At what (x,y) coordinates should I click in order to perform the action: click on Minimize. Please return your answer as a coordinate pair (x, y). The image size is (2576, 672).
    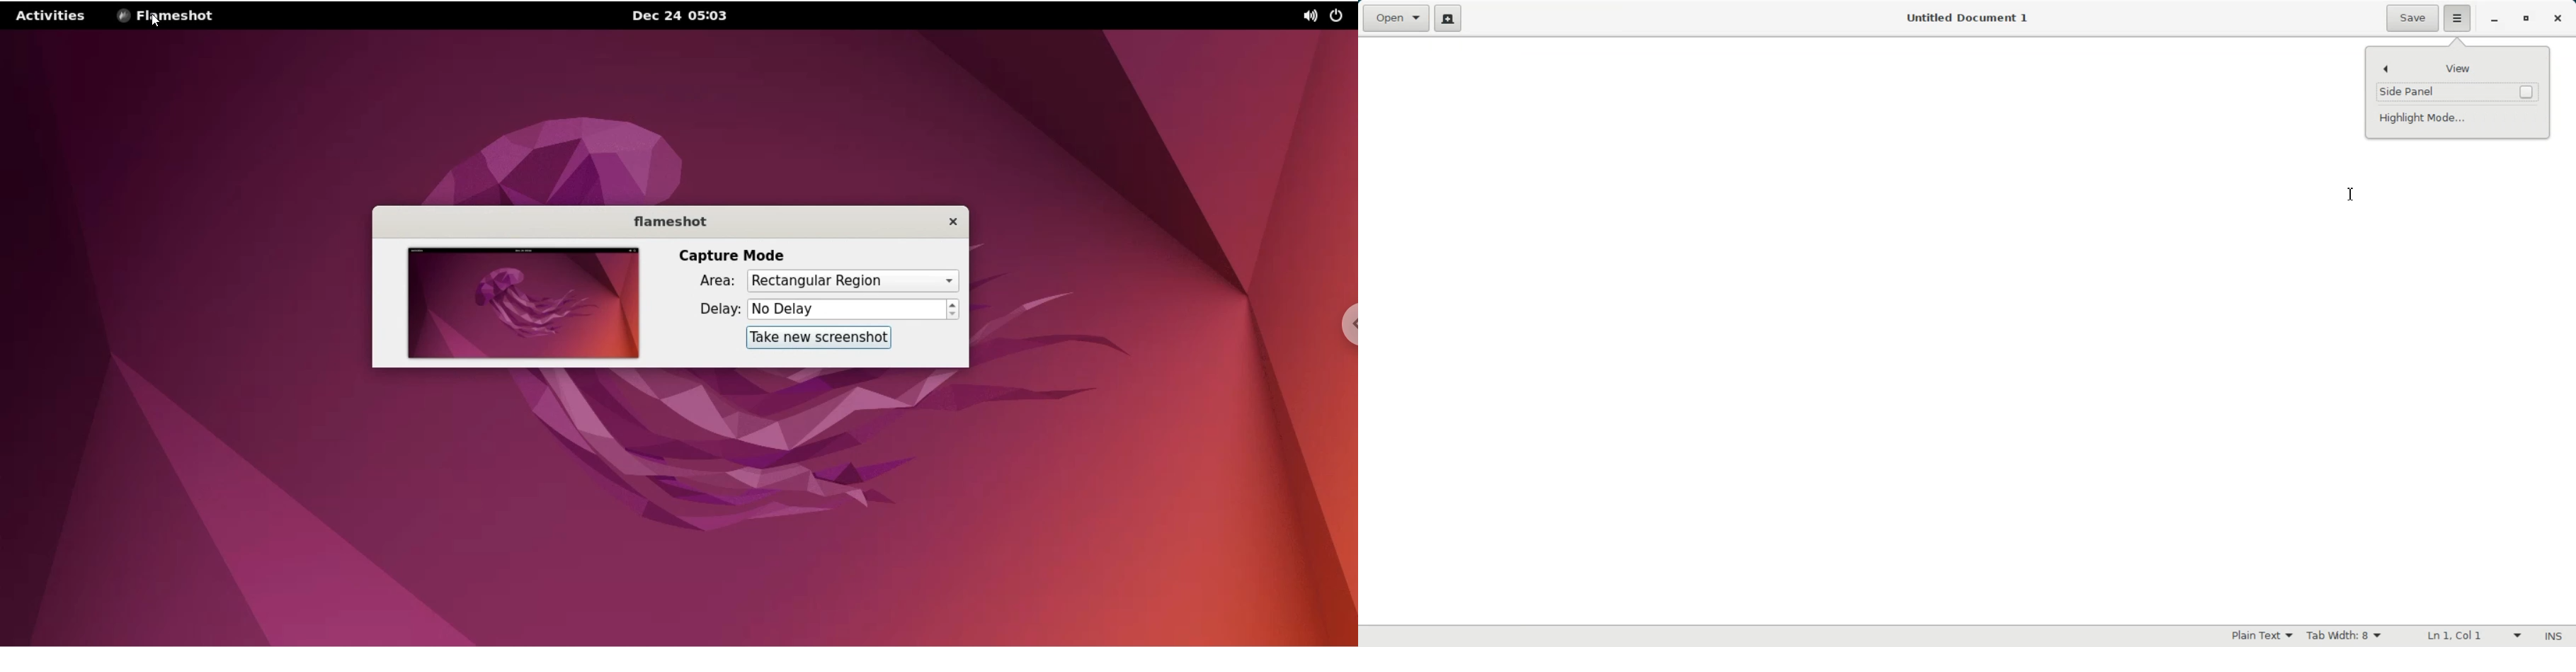
    Looking at the image, I should click on (2496, 19).